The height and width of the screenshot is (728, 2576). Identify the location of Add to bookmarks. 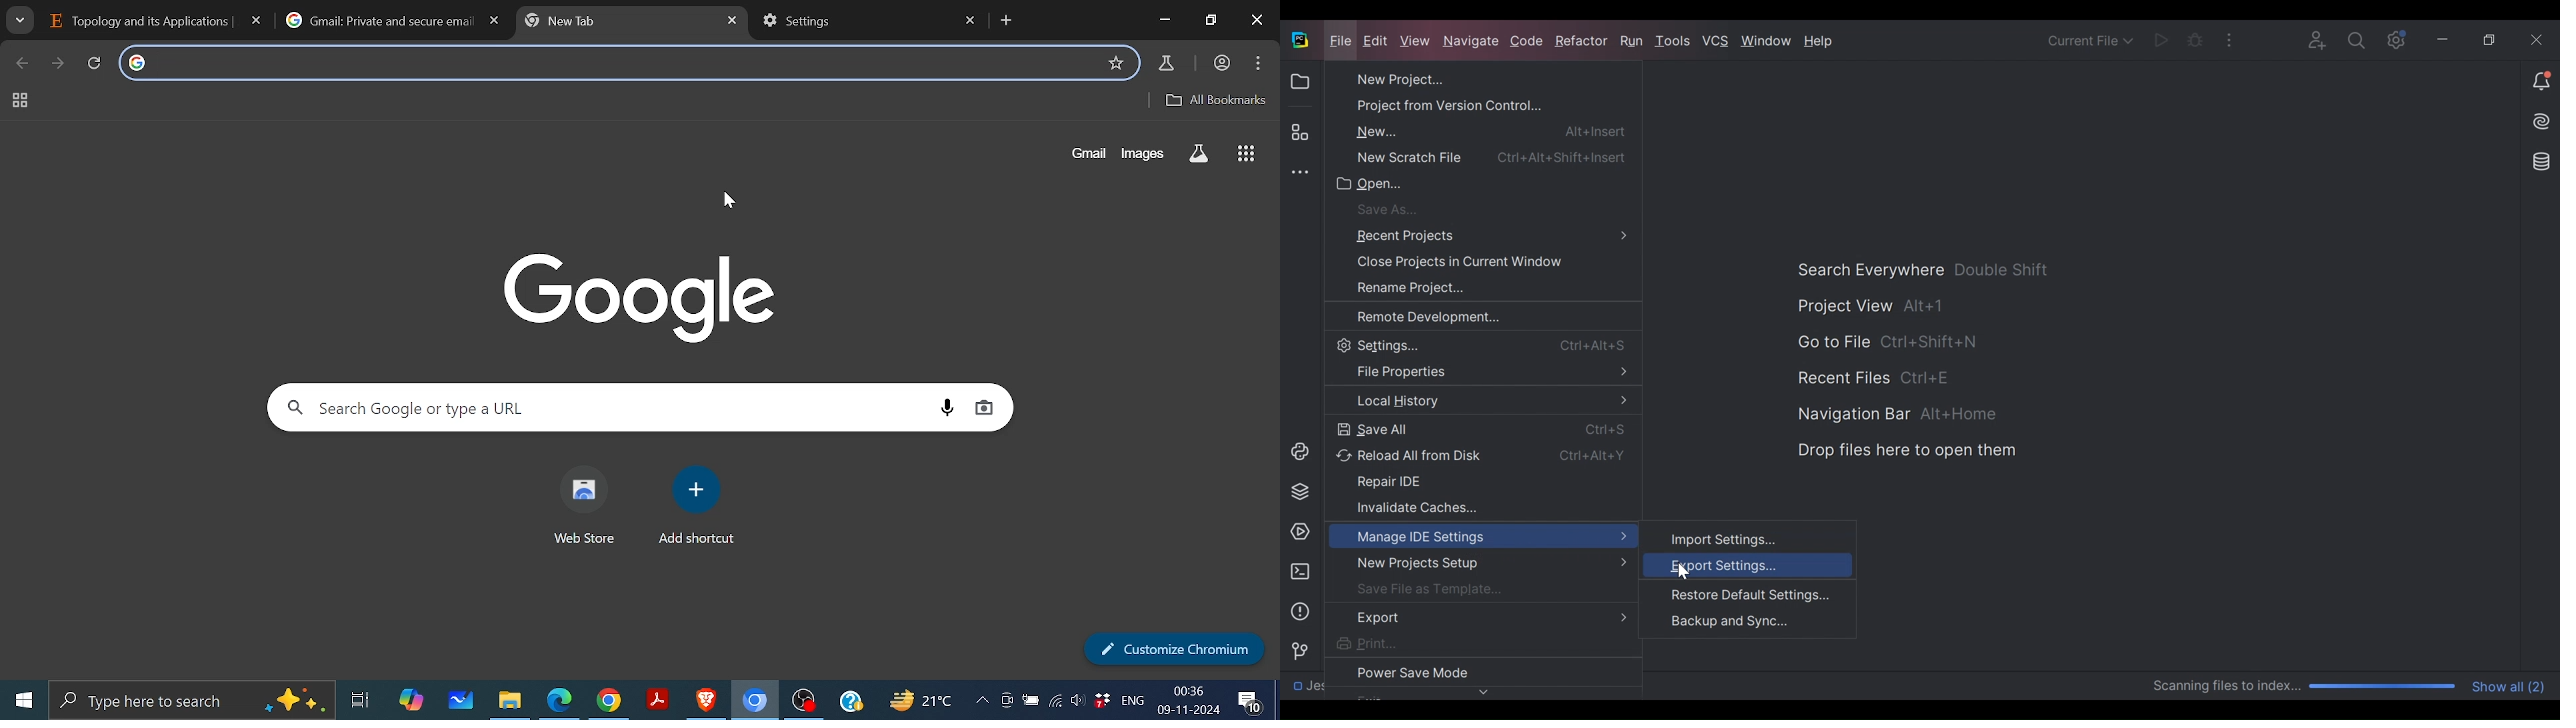
(1116, 62).